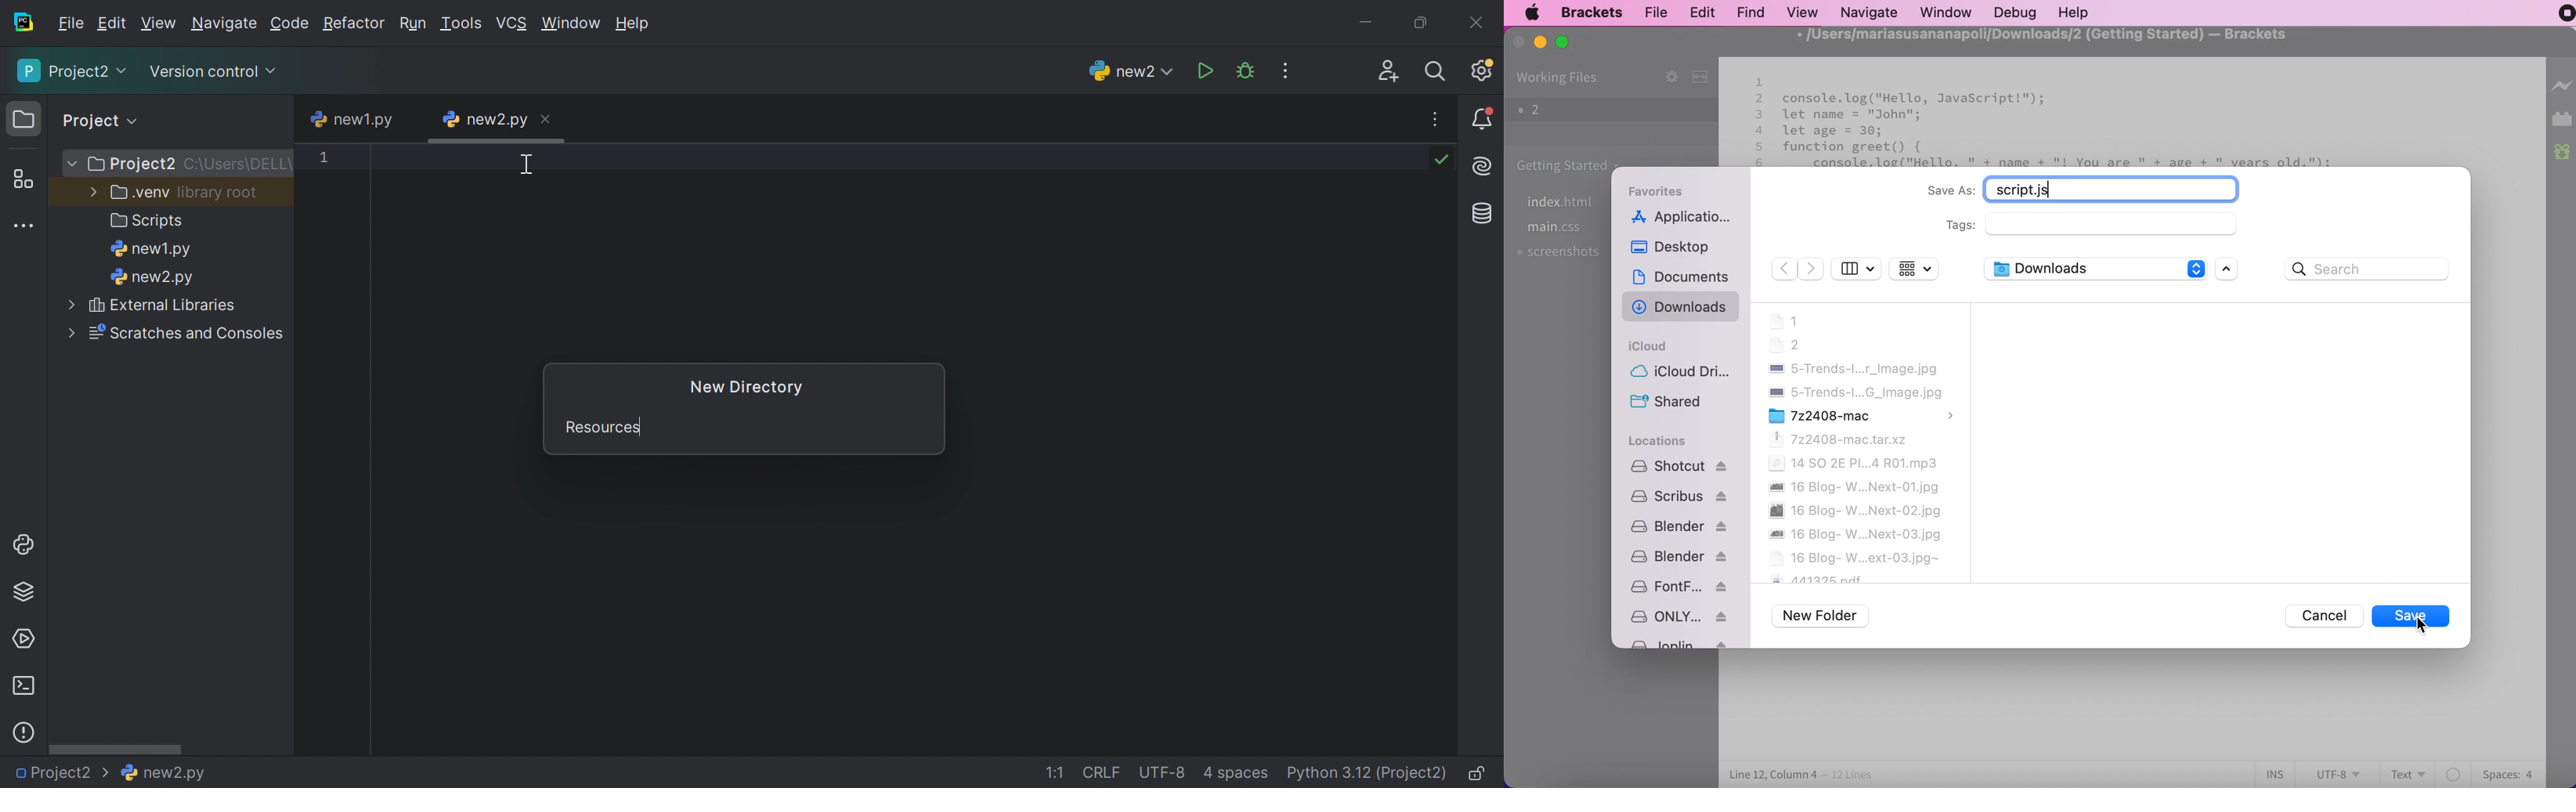 The width and height of the screenshot is (2576, 812). I want to click on forward, so click(1812, 269).